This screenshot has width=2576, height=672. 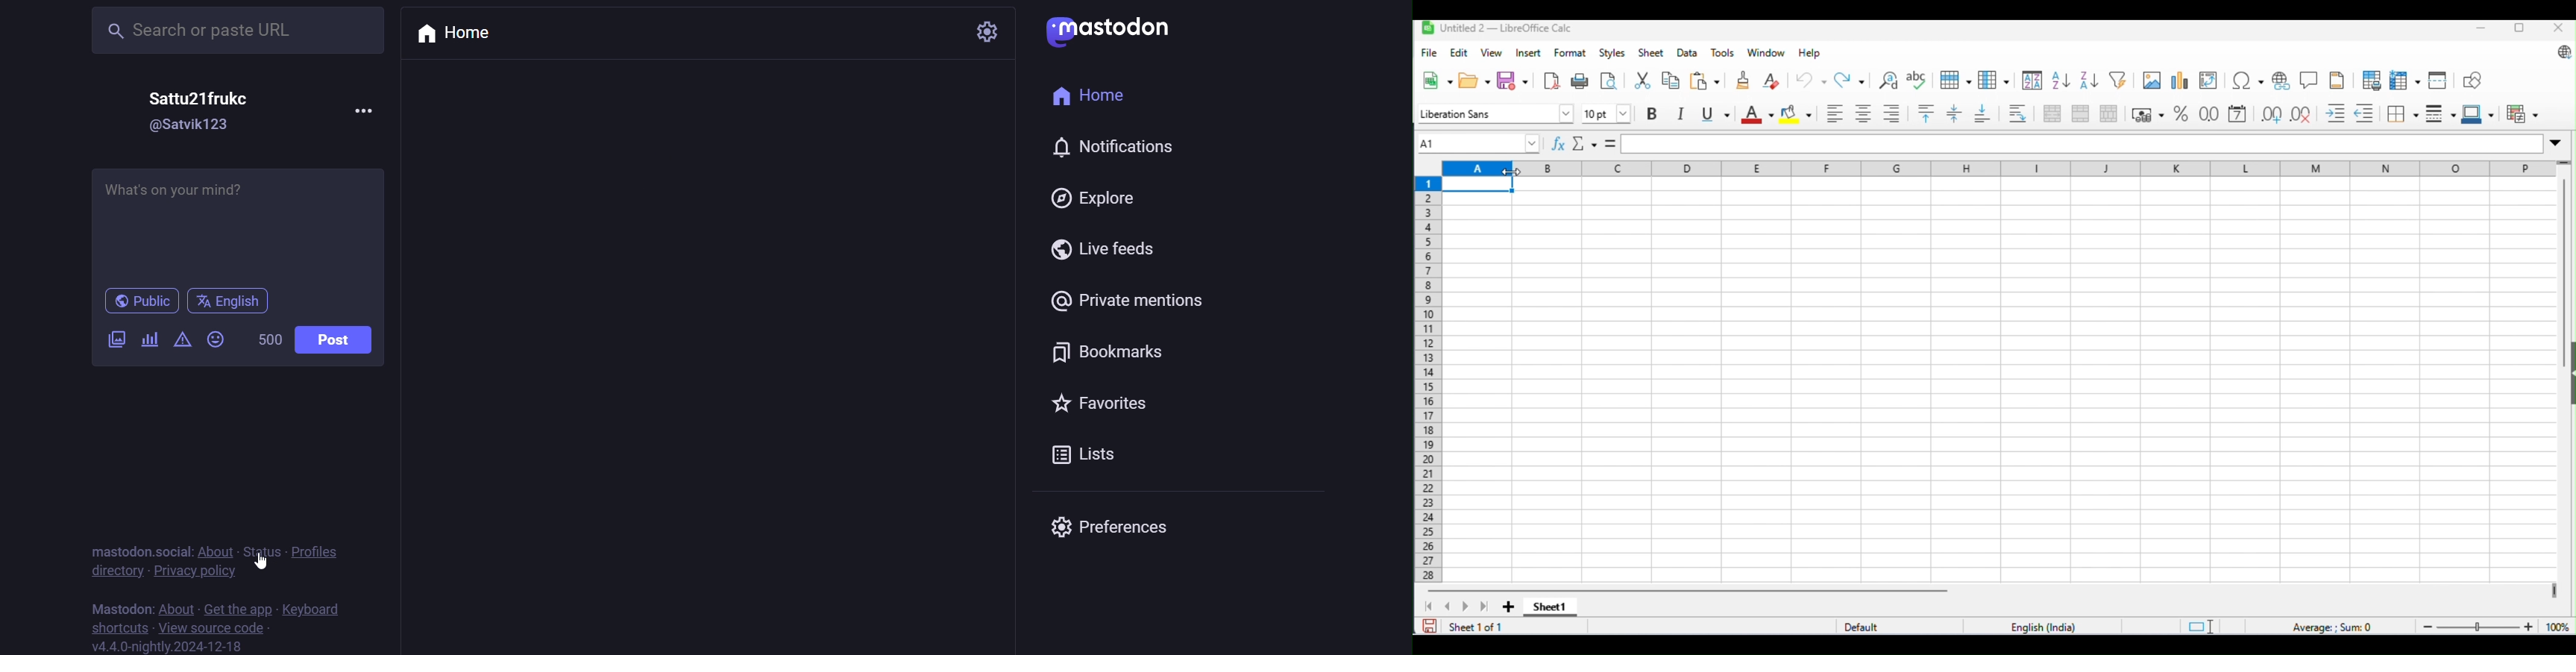 I want to click on remove decimal place, so click(x=2303, y=113).